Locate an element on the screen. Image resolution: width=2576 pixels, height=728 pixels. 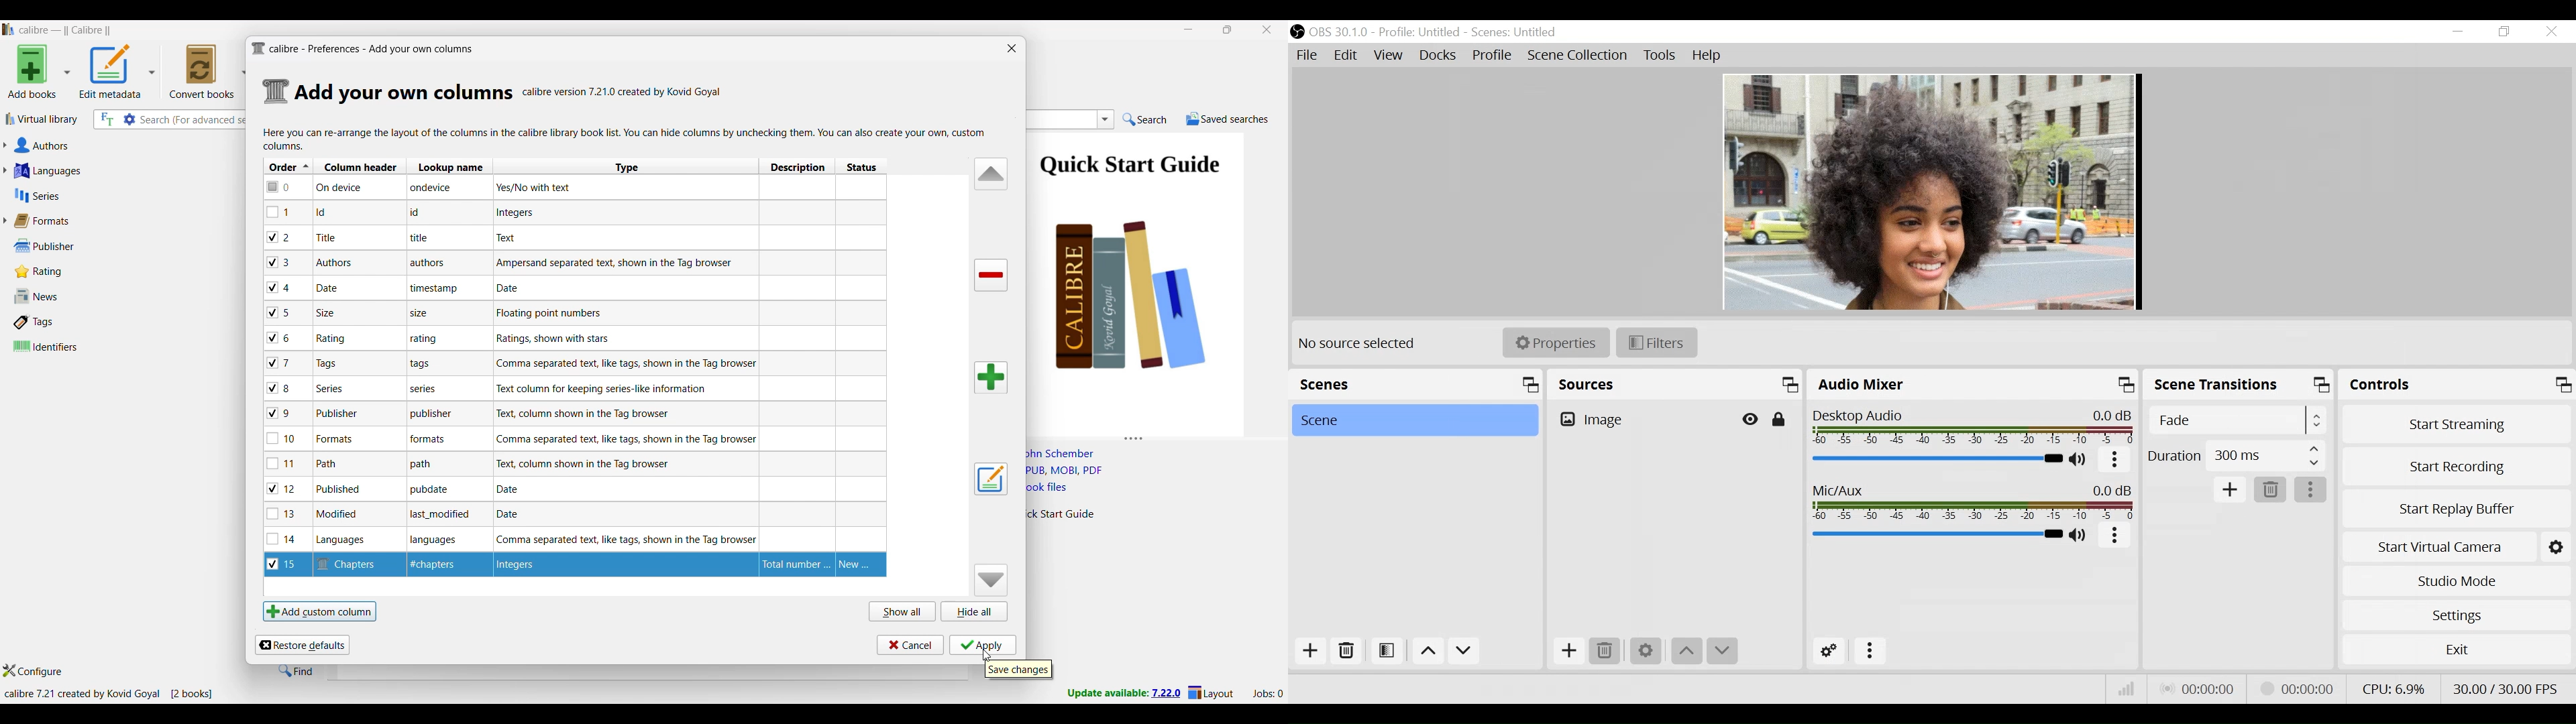
Move down is located at coordinates (1721, 650).